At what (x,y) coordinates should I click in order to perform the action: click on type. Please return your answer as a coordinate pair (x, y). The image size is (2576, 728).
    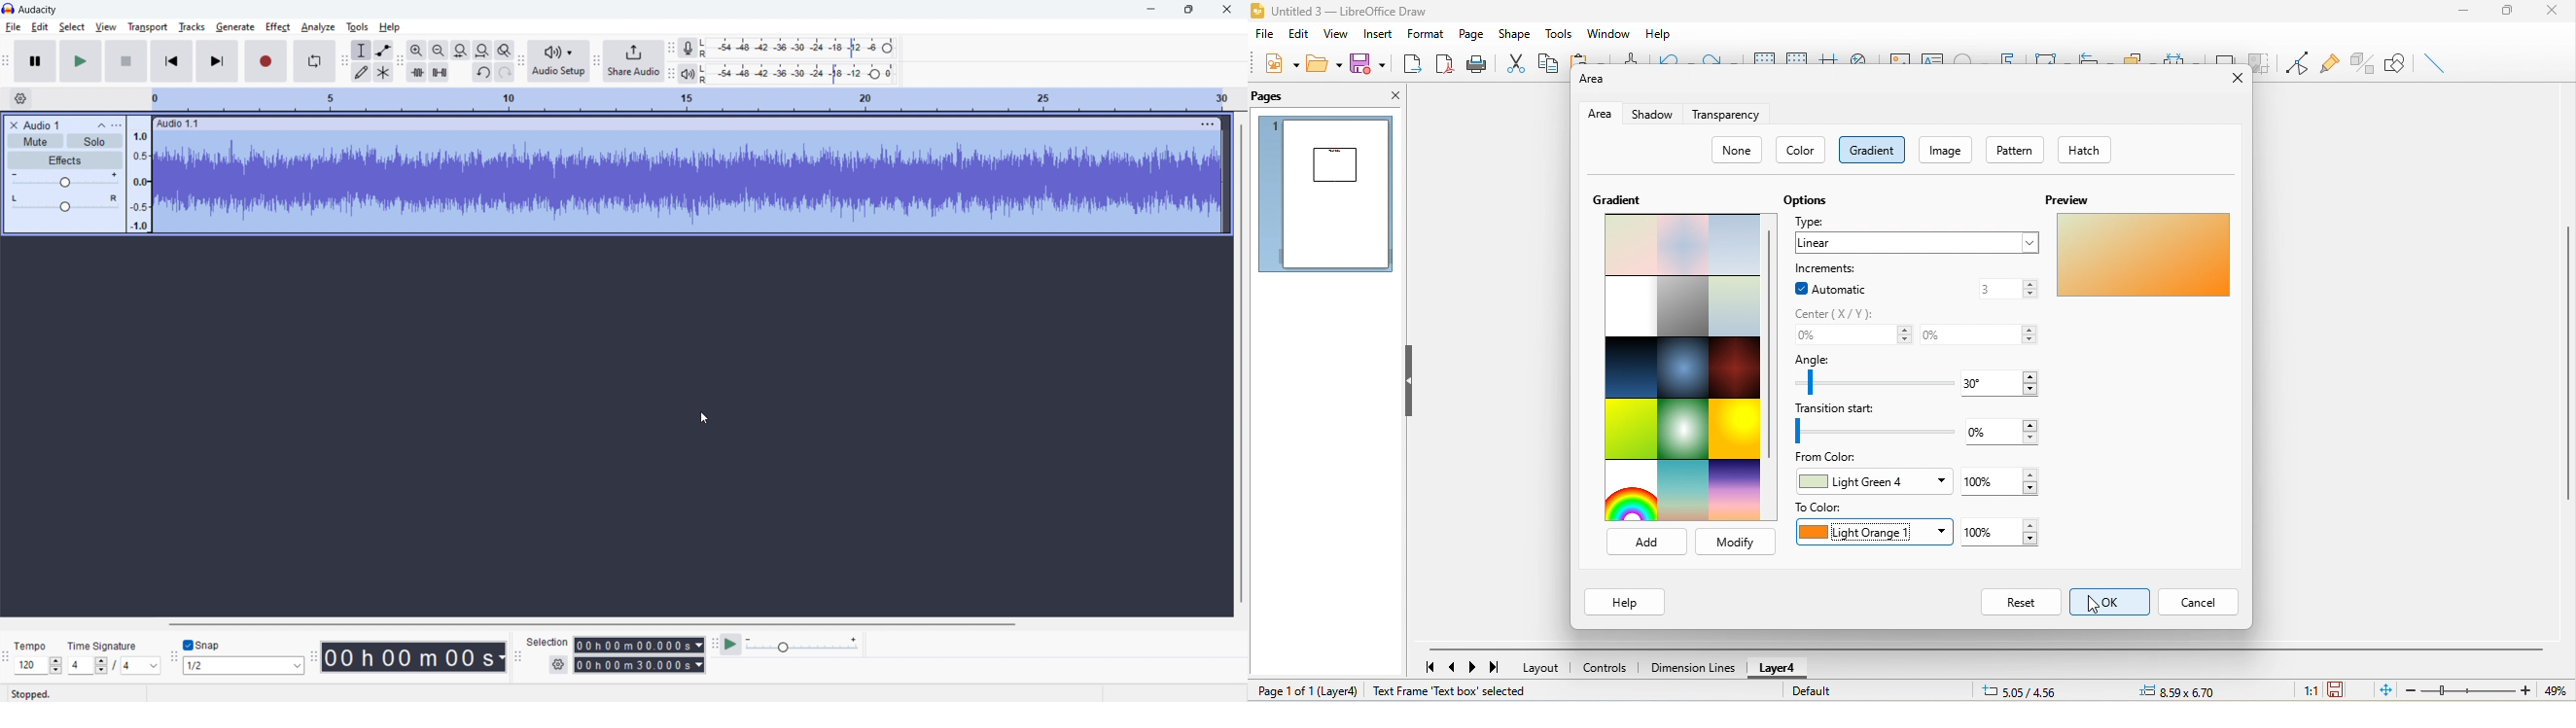
    Looking at the image, I should click on (1814, 220).